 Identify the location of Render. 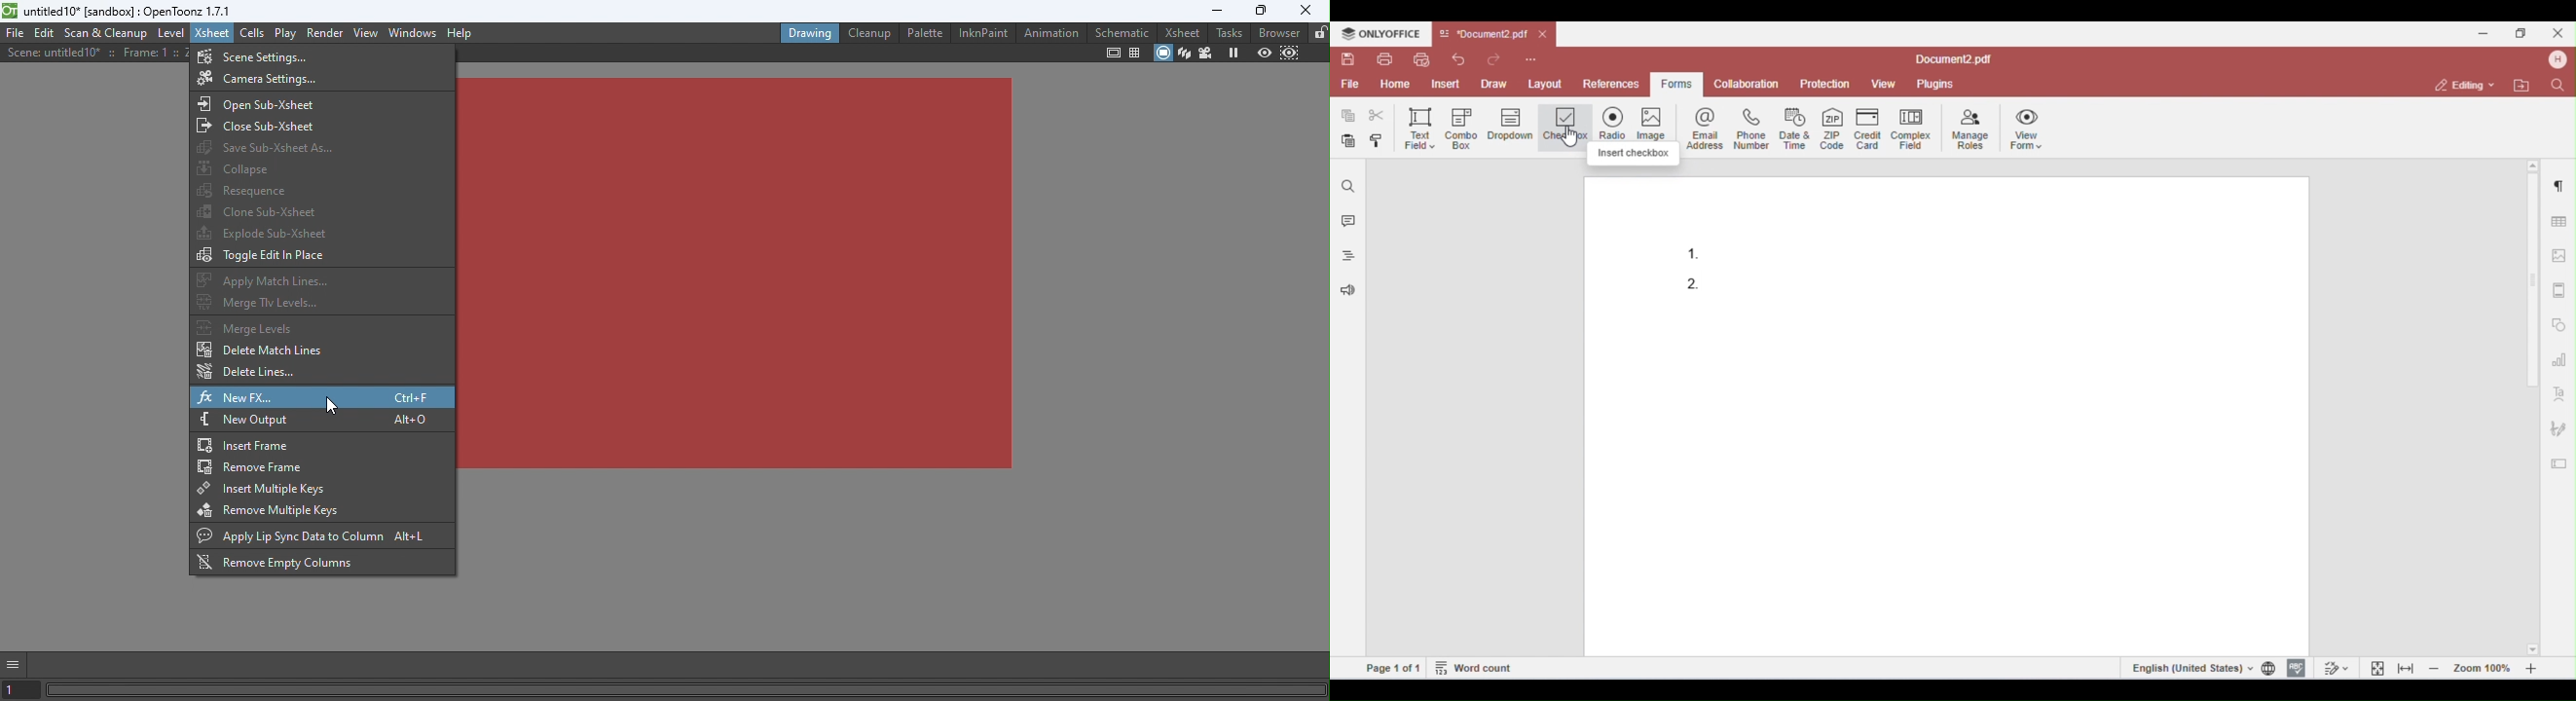
(327, 31).